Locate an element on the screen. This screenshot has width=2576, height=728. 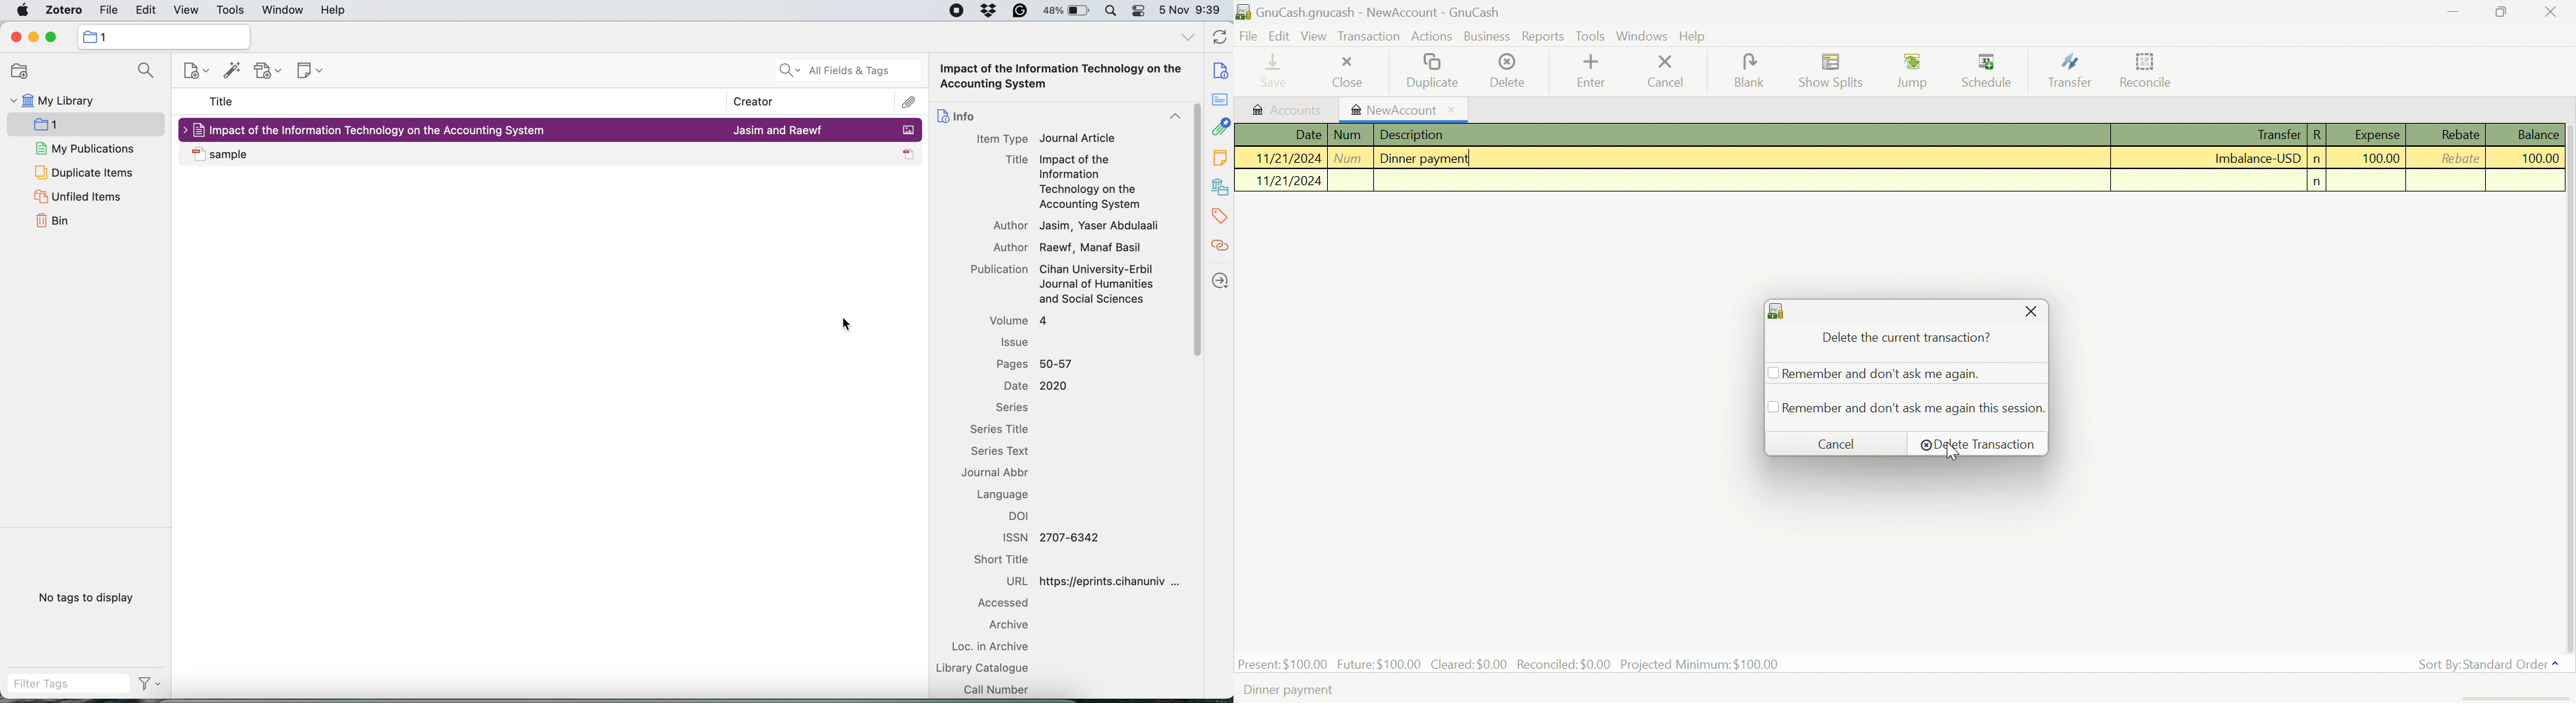
sidebar vertical side bar is located at coordinates (1195, 231).